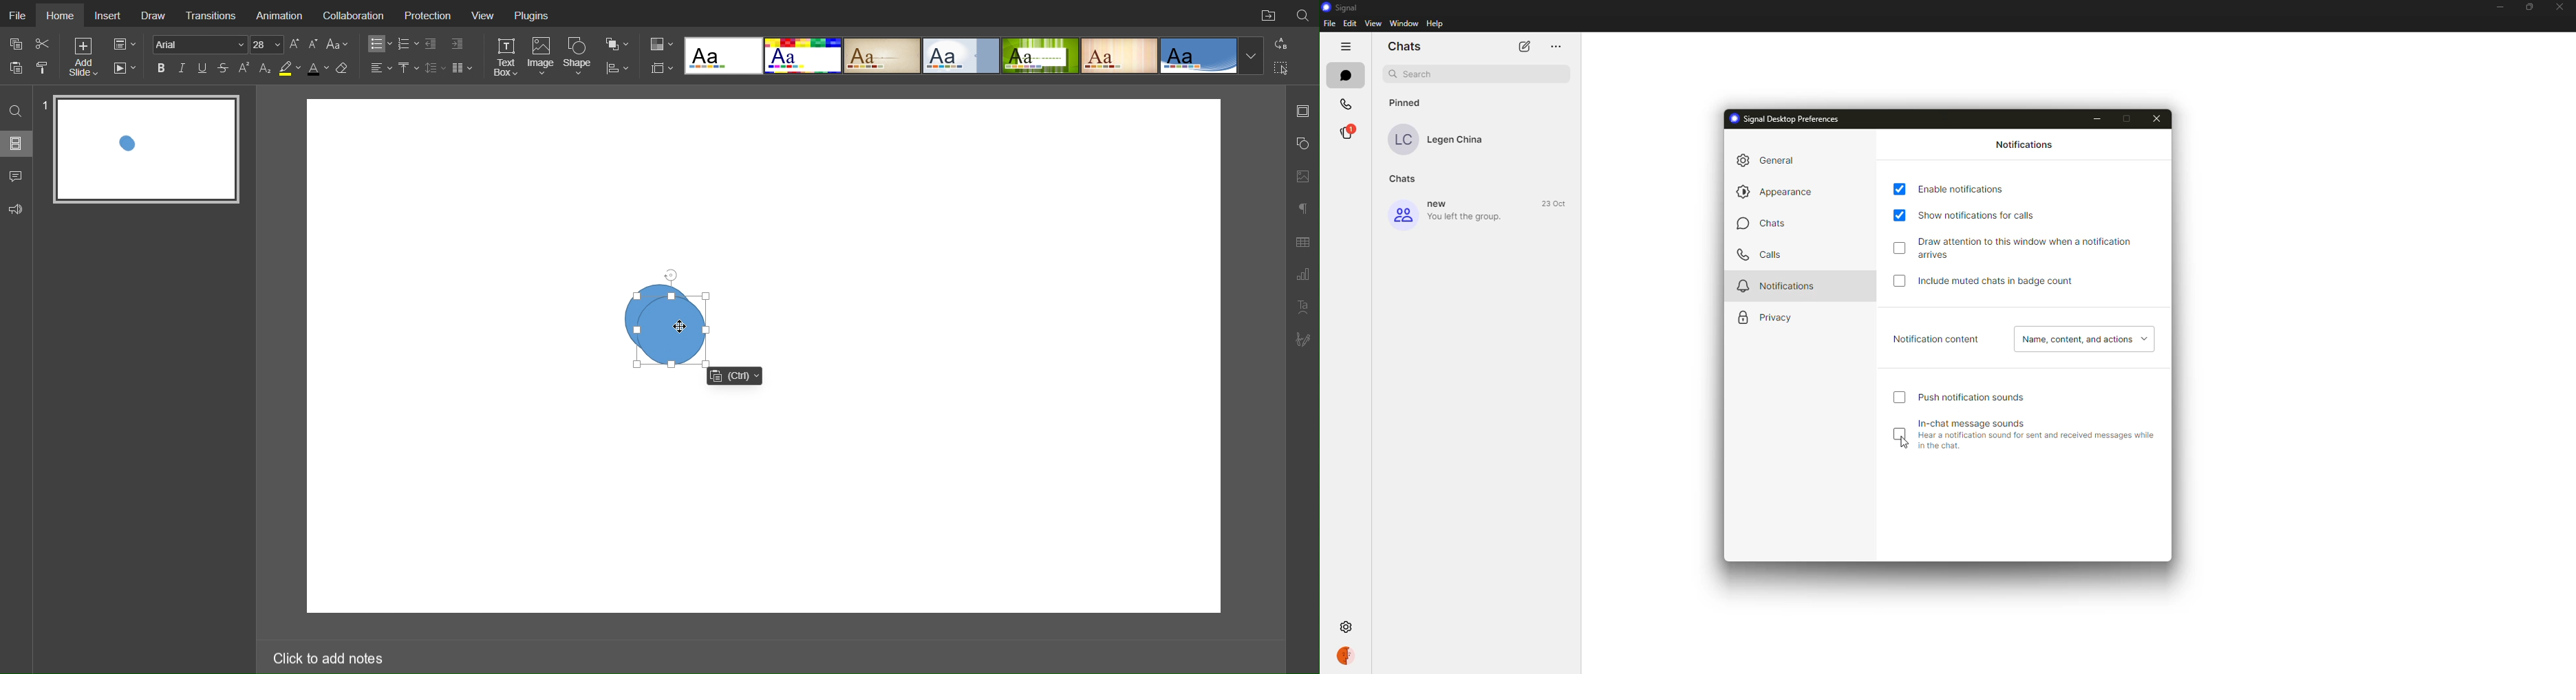  Describe the element at coordinates (1898, 281) in the screenshot. I see `tap to select` at that location.